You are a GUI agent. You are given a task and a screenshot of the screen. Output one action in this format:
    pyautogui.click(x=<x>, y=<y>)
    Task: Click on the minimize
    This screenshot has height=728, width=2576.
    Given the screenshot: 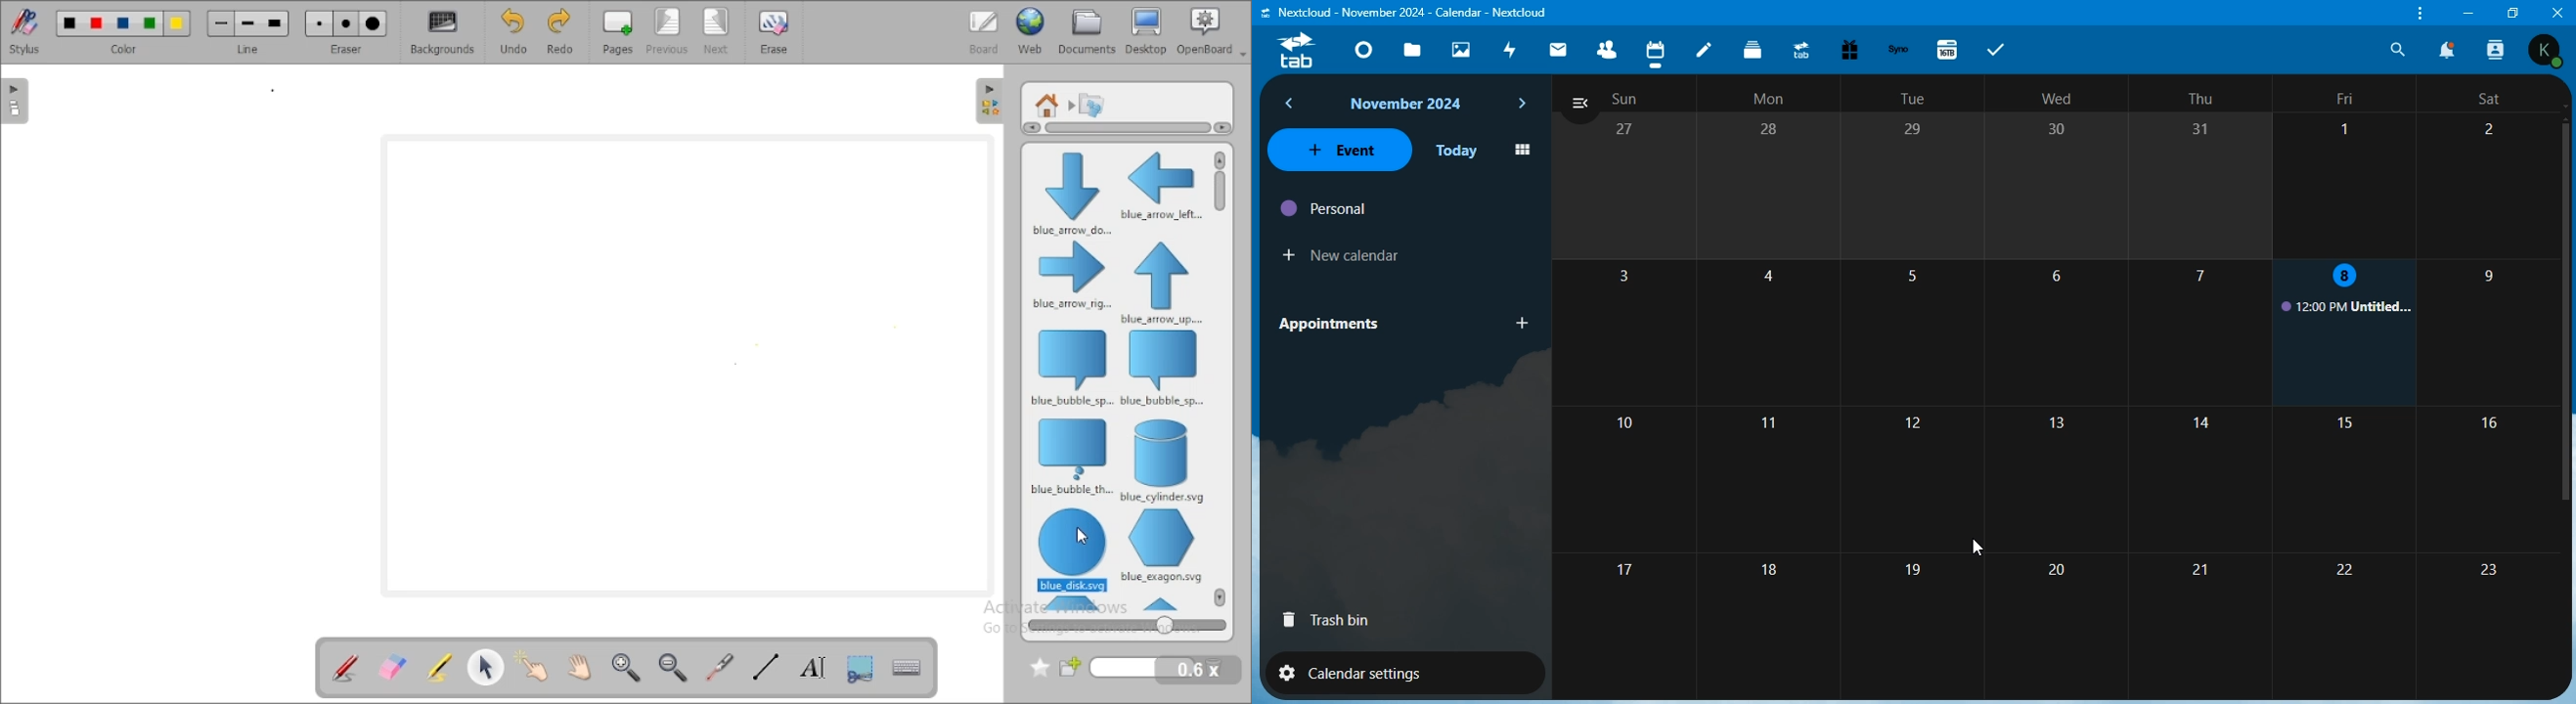 What is the action you would take?
    pyautogui.click(x=2471, y=15)
    